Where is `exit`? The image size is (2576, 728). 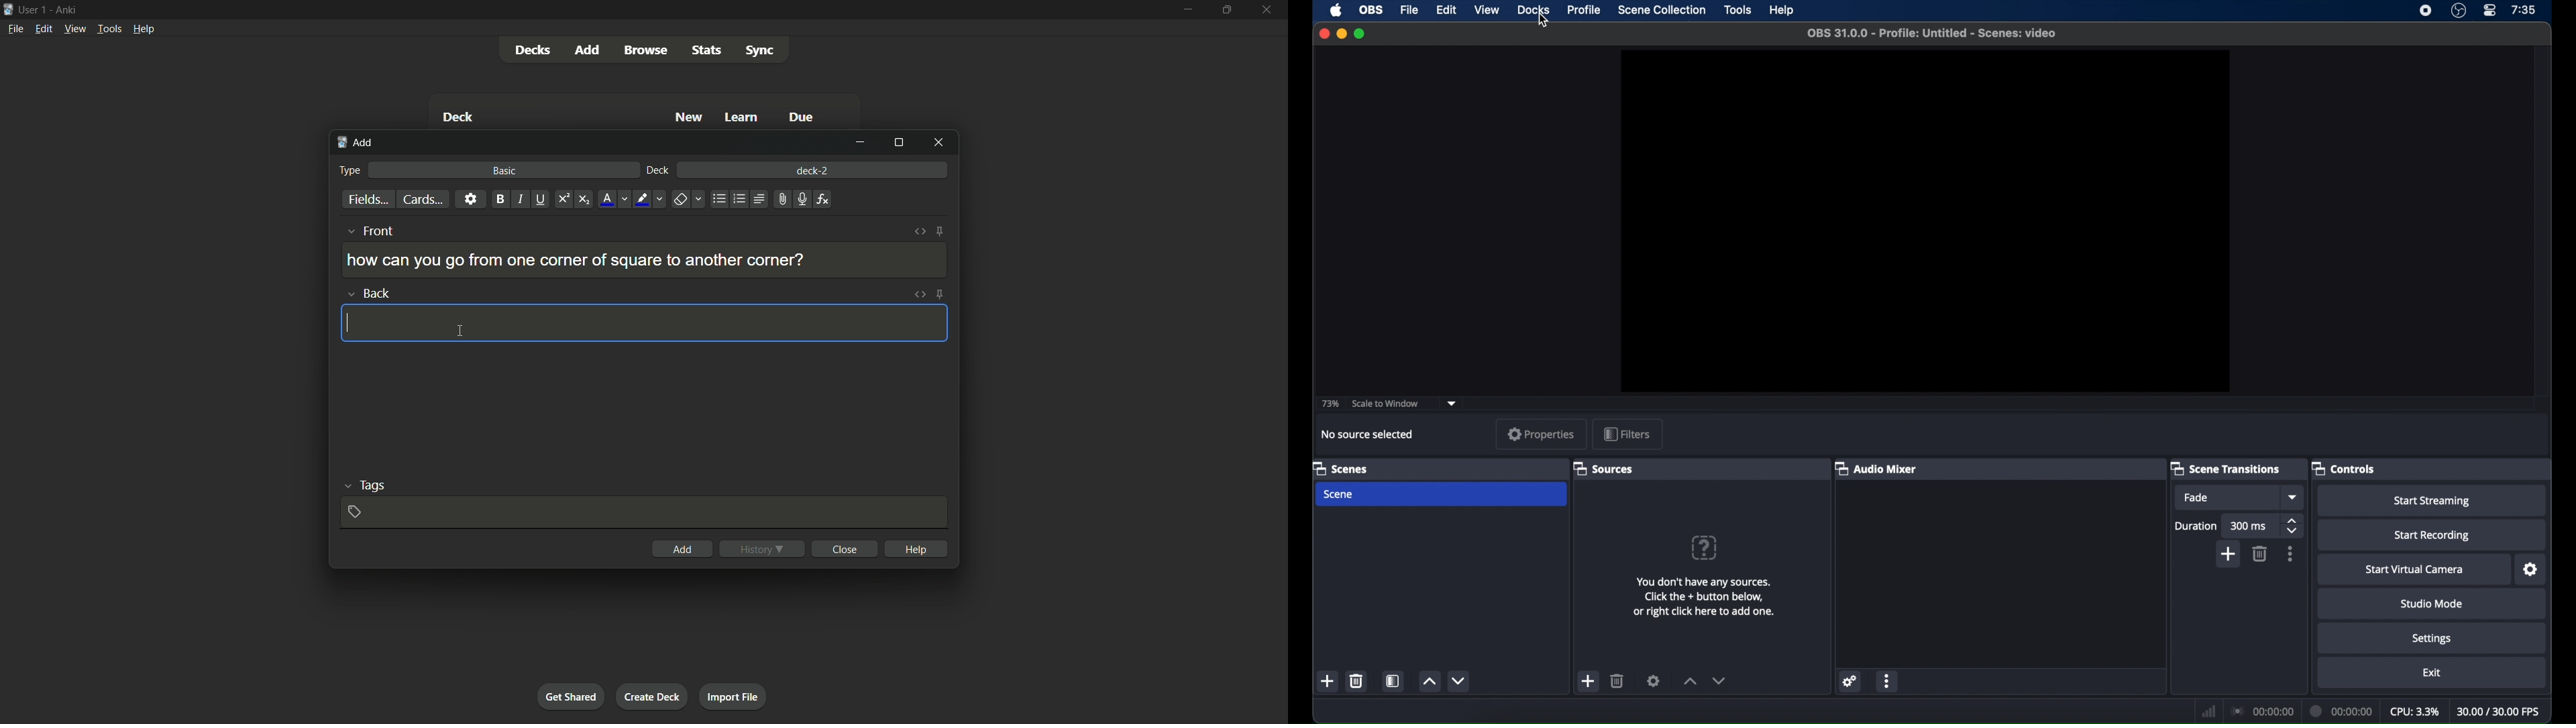 exit is located at coordinates (2431, 672).